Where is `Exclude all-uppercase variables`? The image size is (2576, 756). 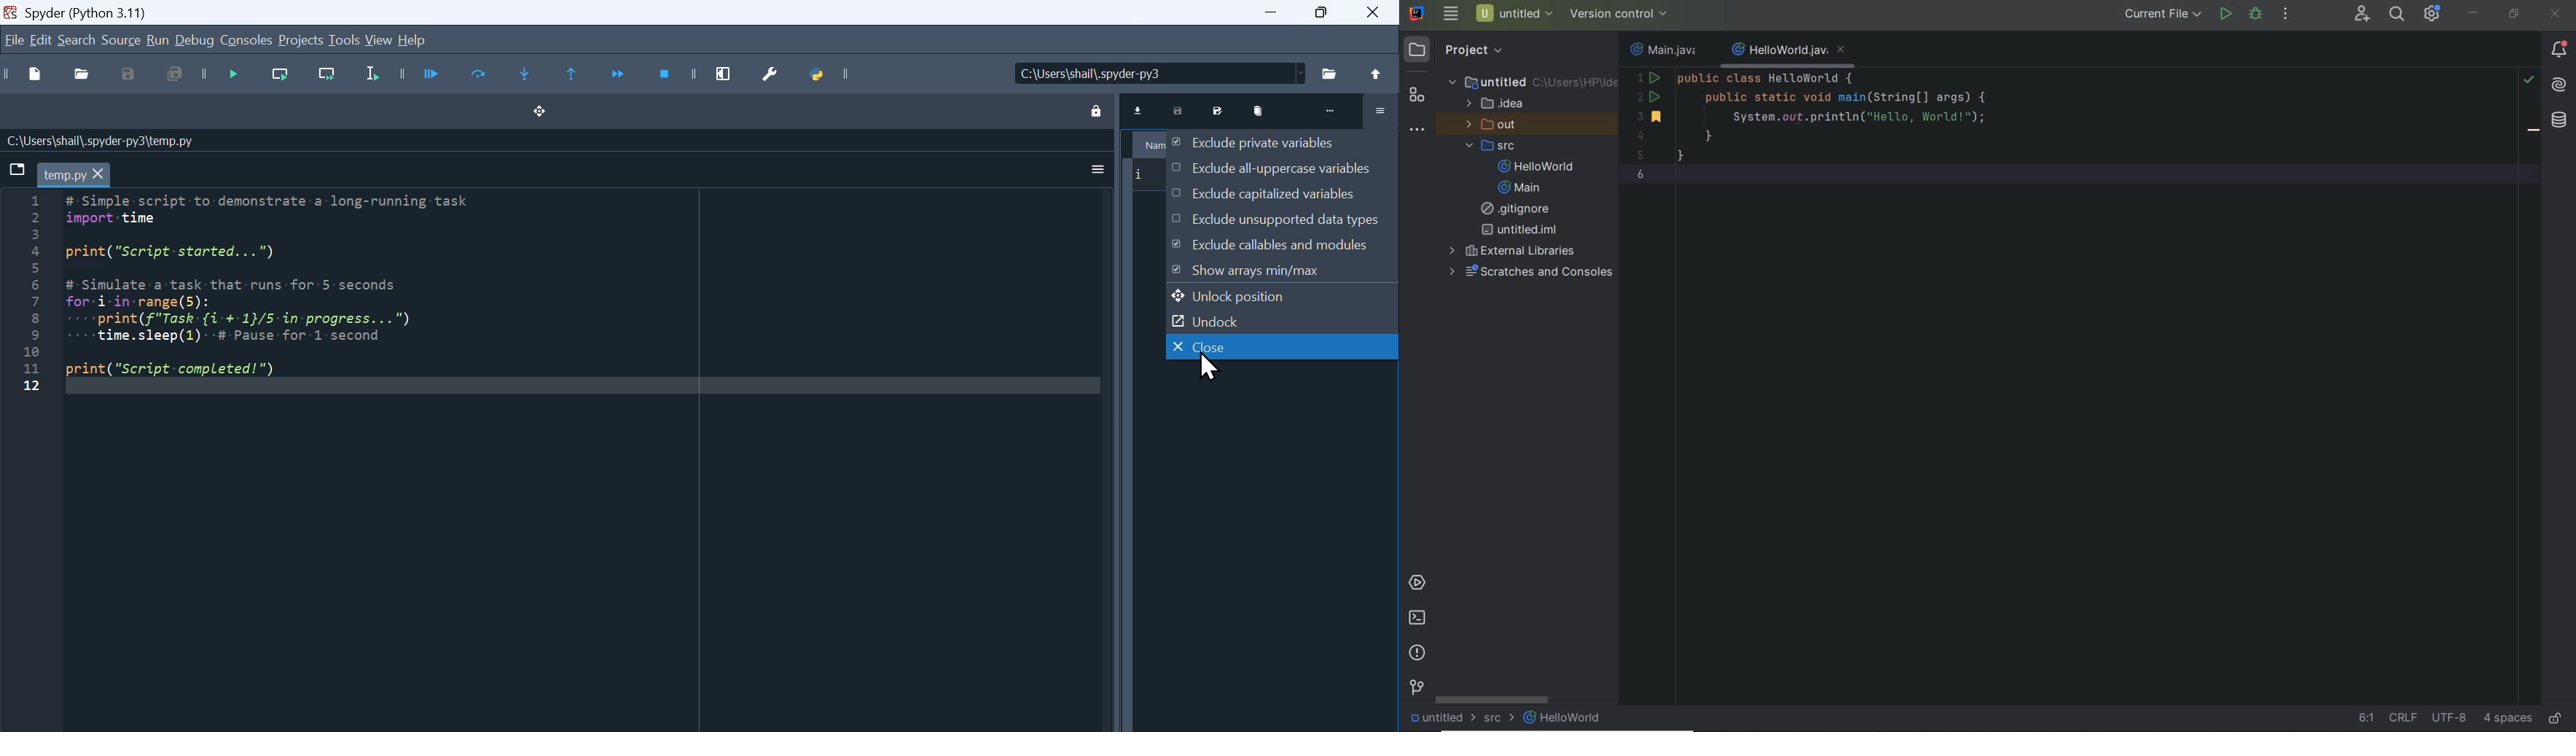 Exclude all-uppercase variables is located at coordinates (1283, 166).